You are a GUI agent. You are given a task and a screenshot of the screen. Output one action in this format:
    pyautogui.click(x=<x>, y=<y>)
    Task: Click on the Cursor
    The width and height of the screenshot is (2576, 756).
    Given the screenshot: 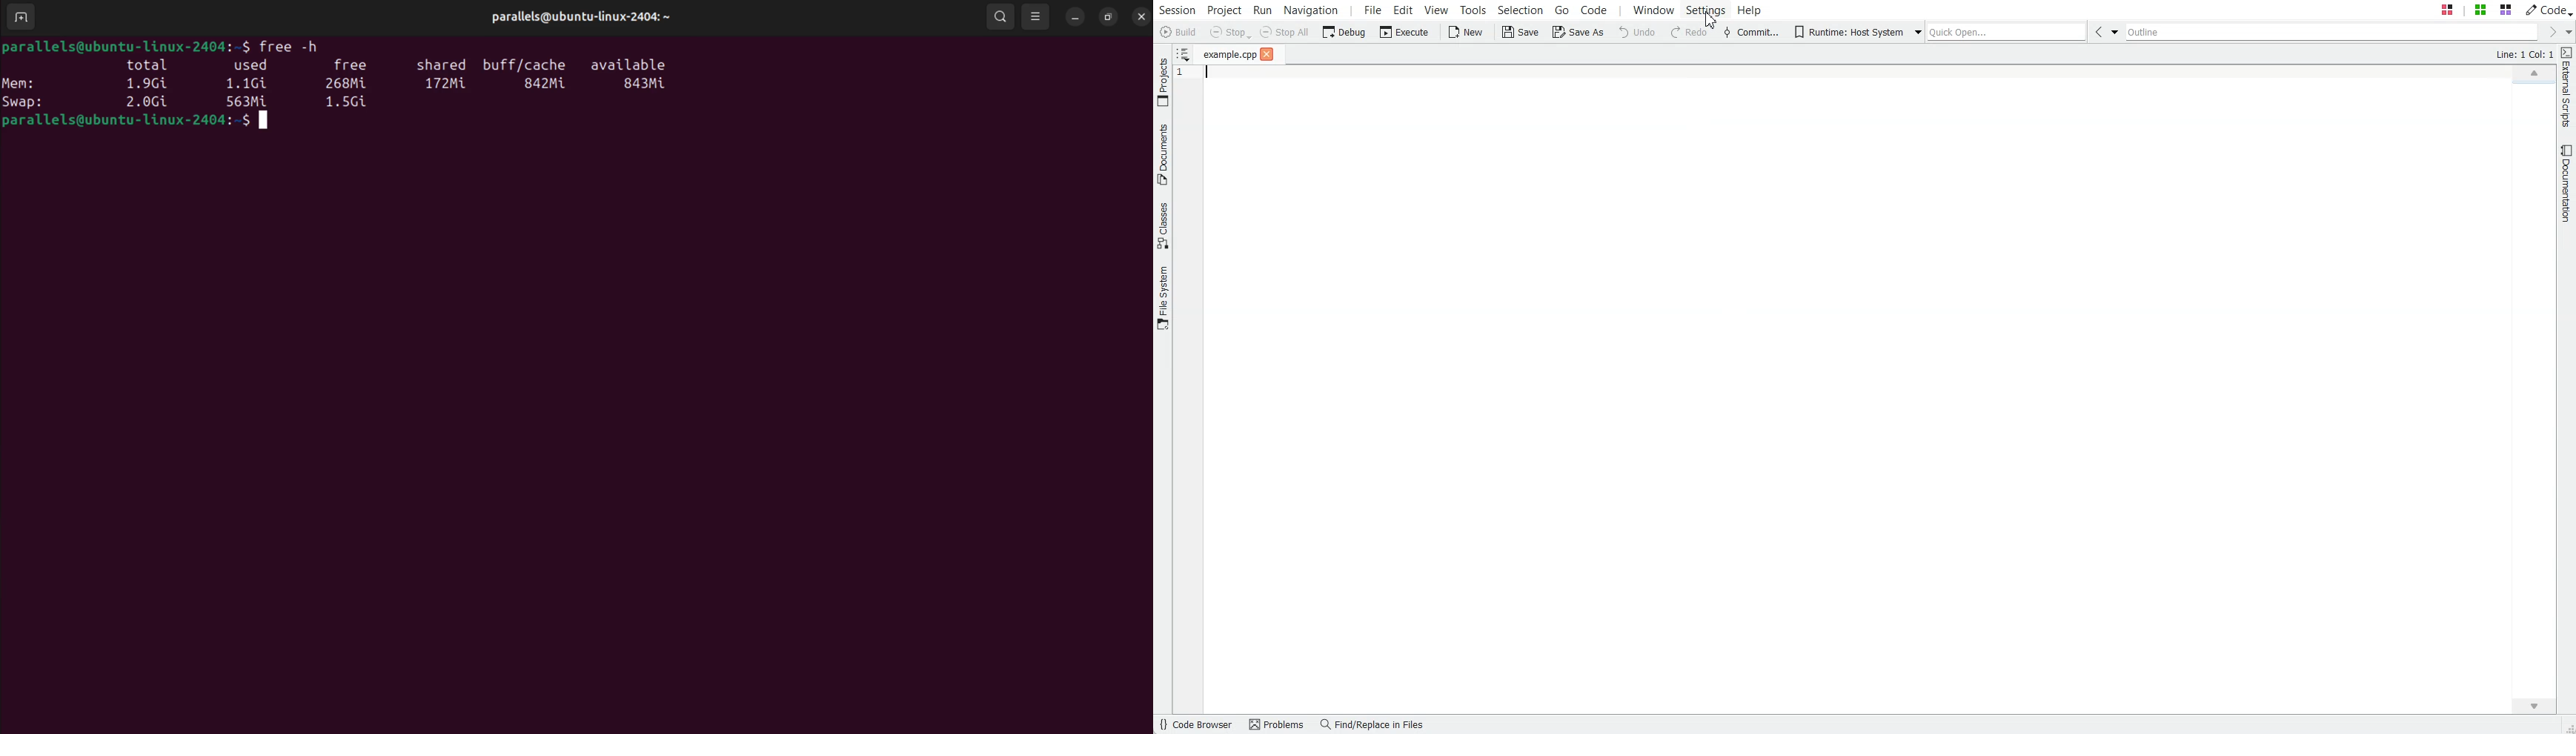 What is the action you would take?
    pyautogui.click(x=1710, y=20)
    